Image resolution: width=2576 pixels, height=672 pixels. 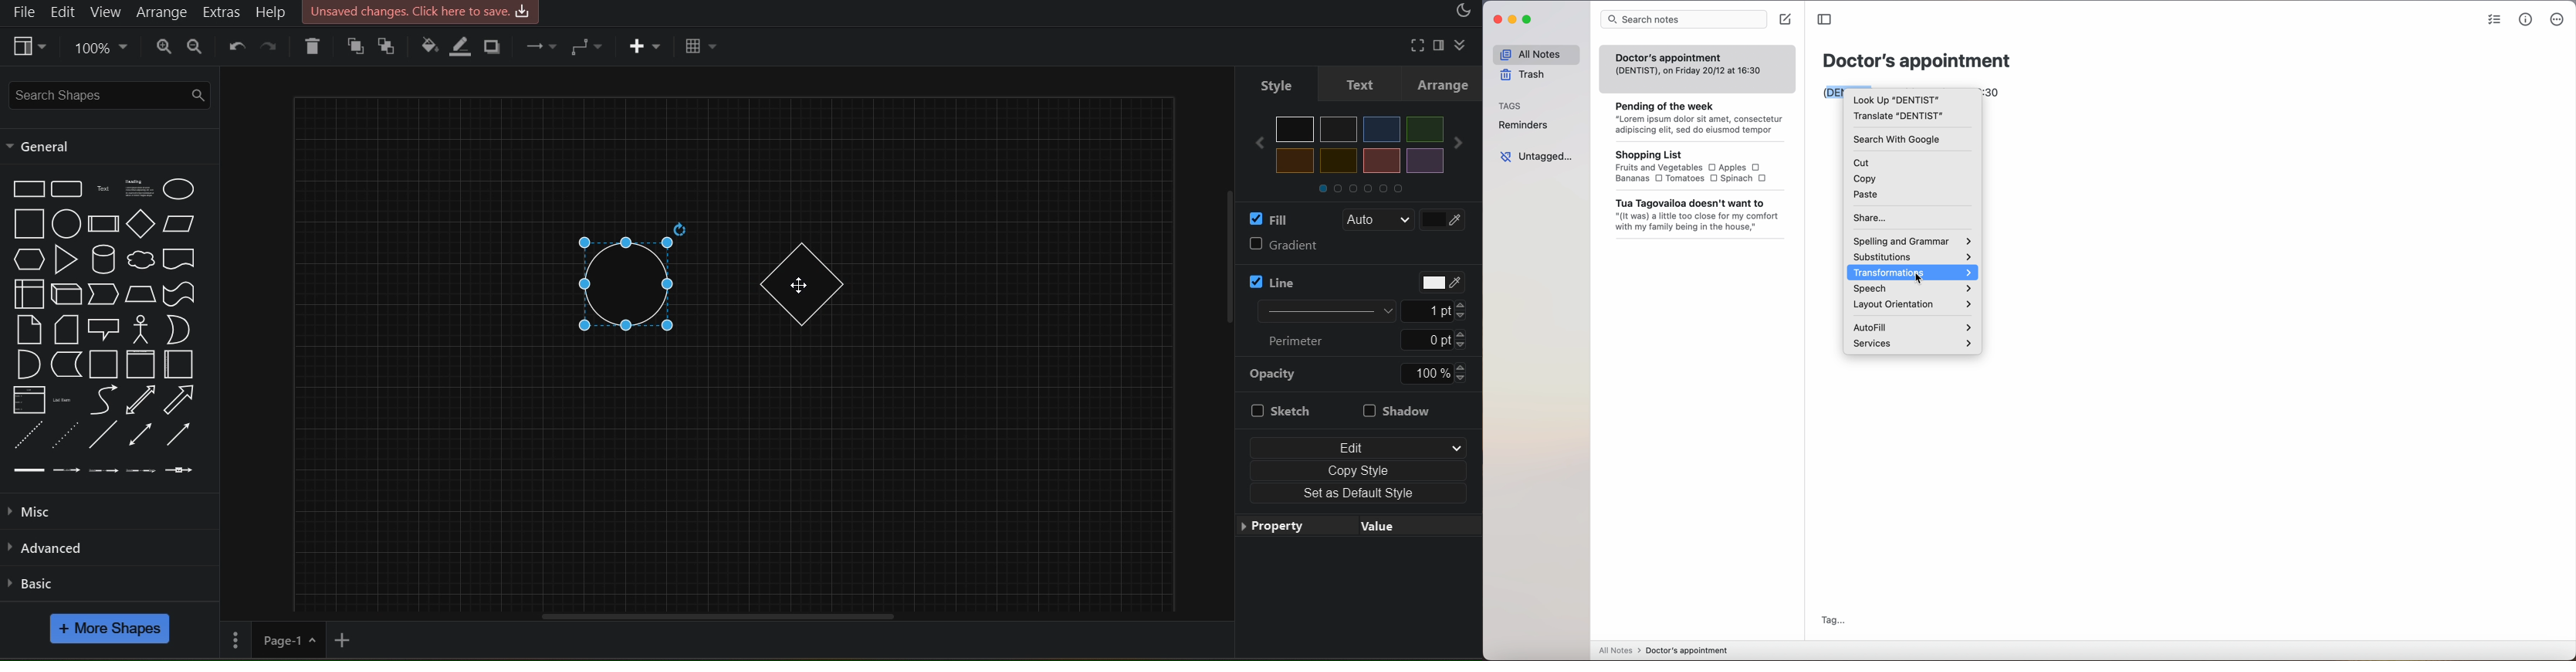 I want to click on Connector with symbol, so click(x=183, y=471).